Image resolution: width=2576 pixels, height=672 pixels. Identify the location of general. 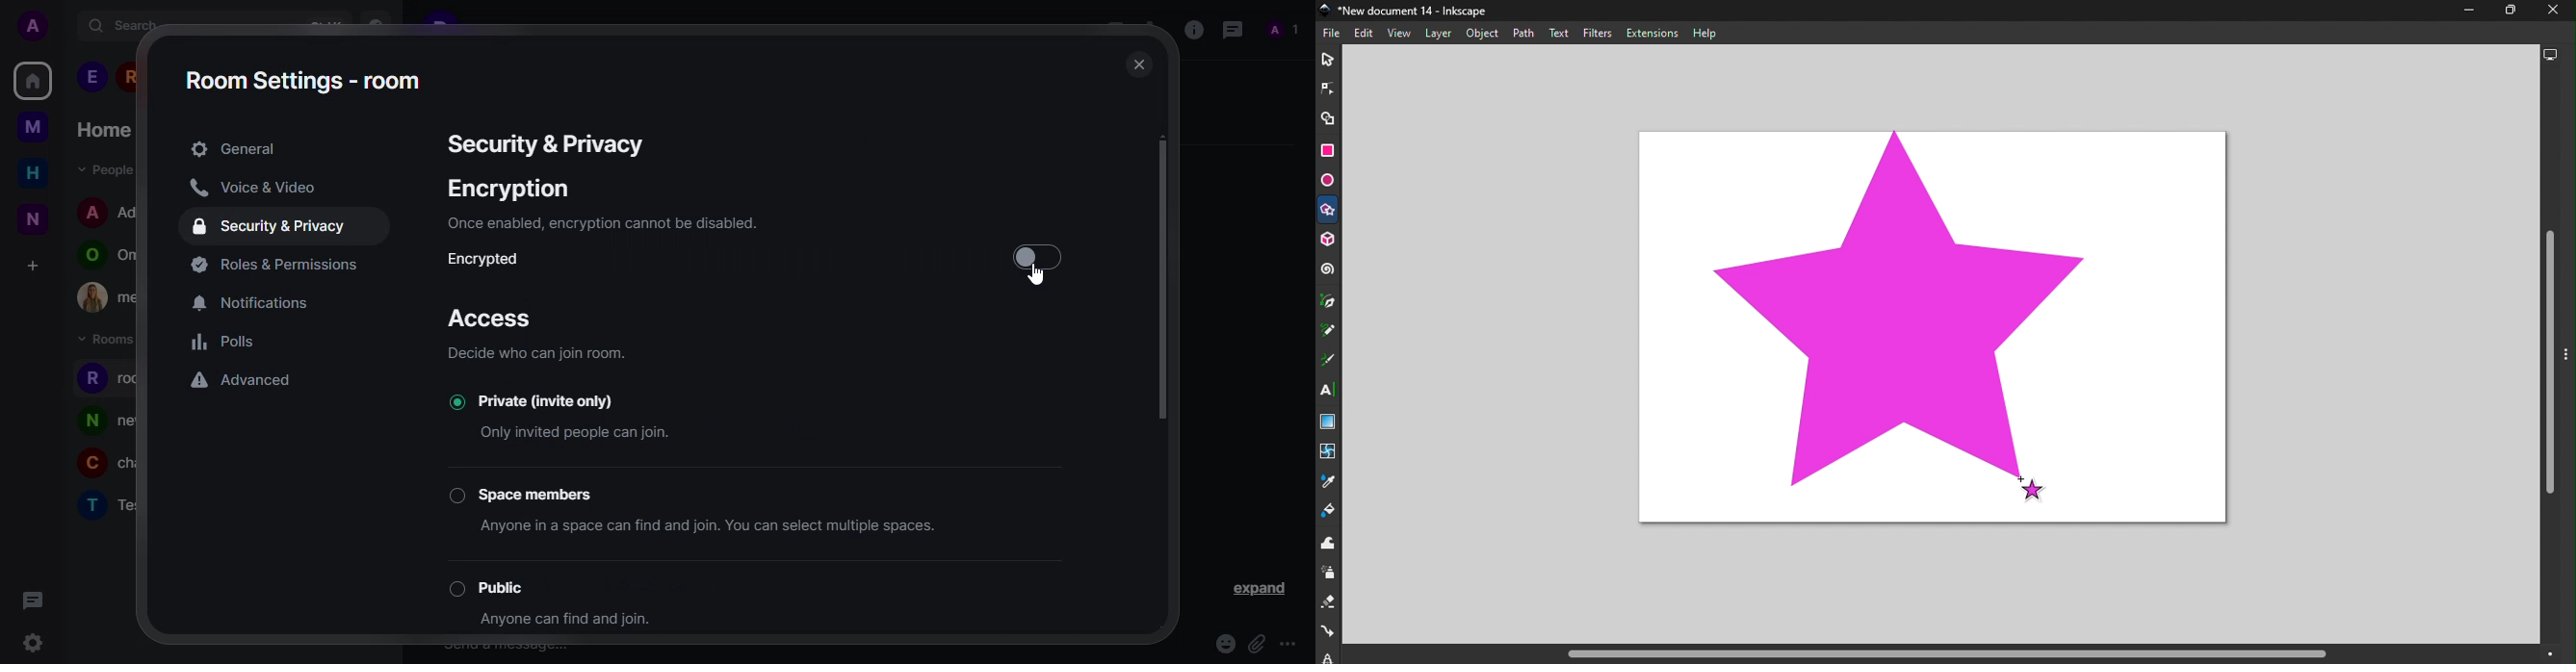
(233, 149).